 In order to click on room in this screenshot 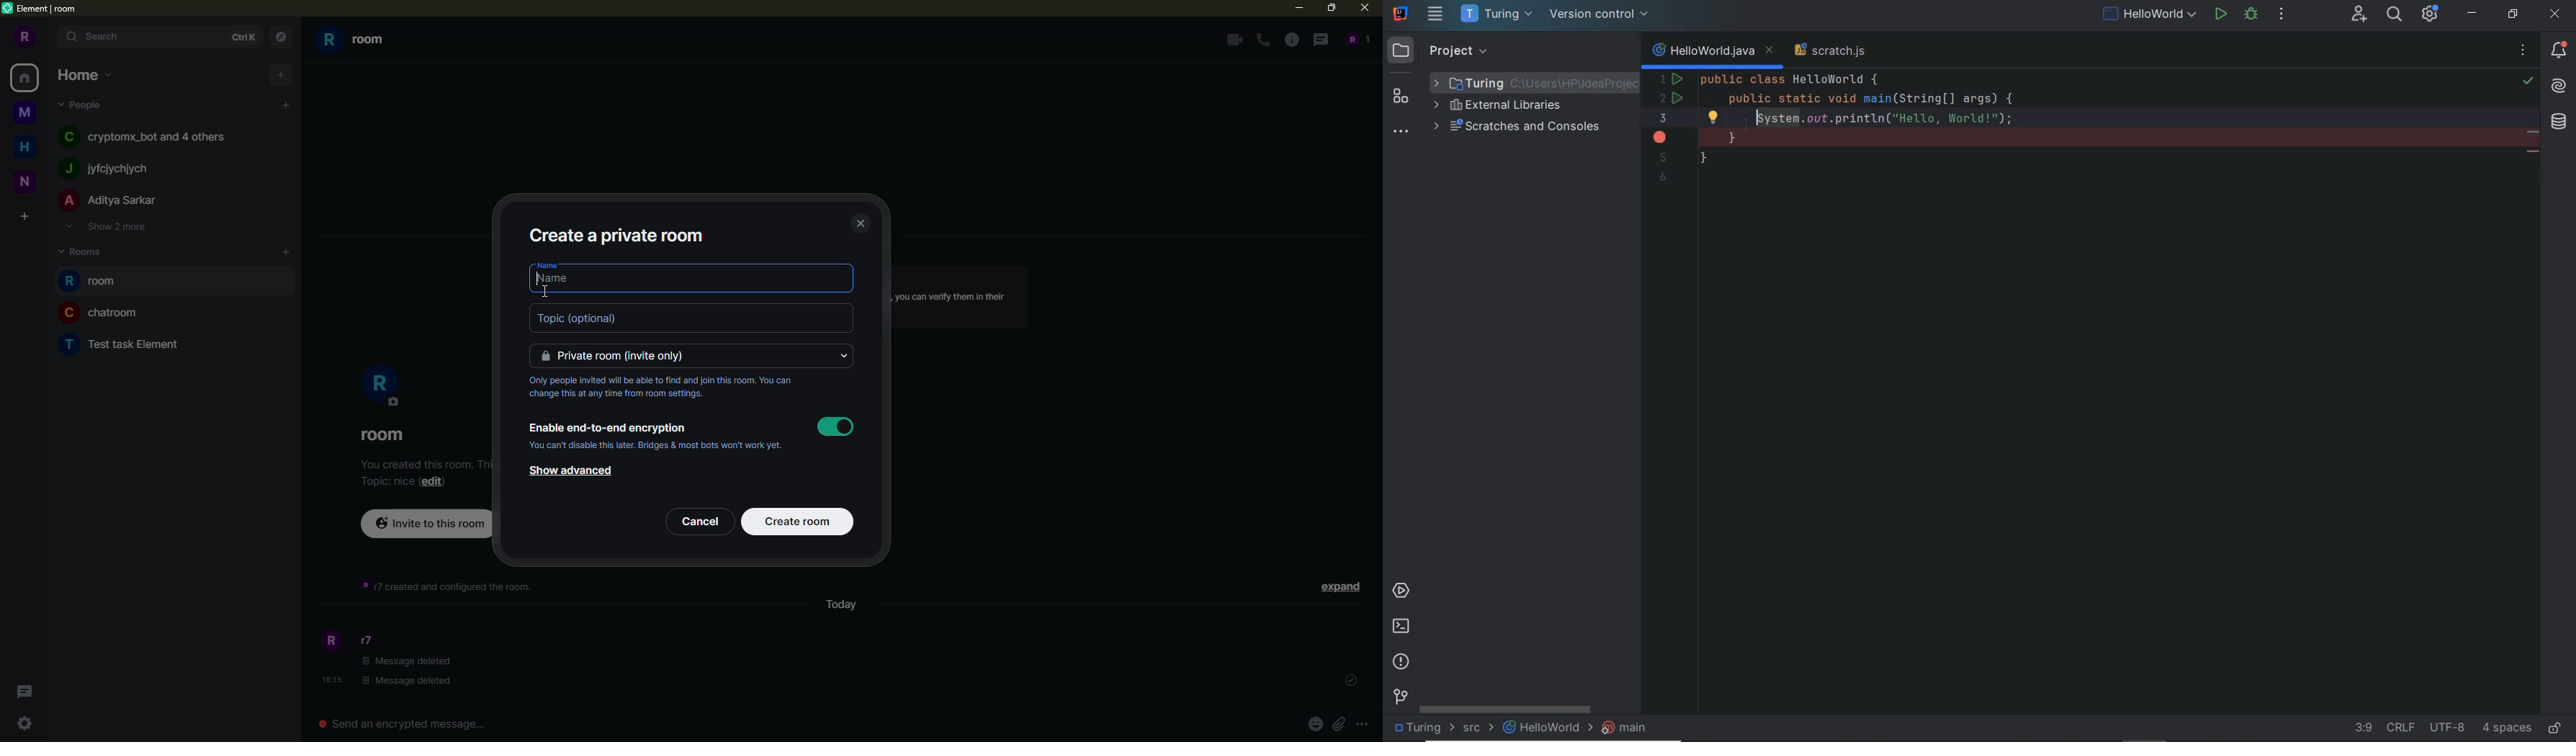, I will do `click(127, 344)`.